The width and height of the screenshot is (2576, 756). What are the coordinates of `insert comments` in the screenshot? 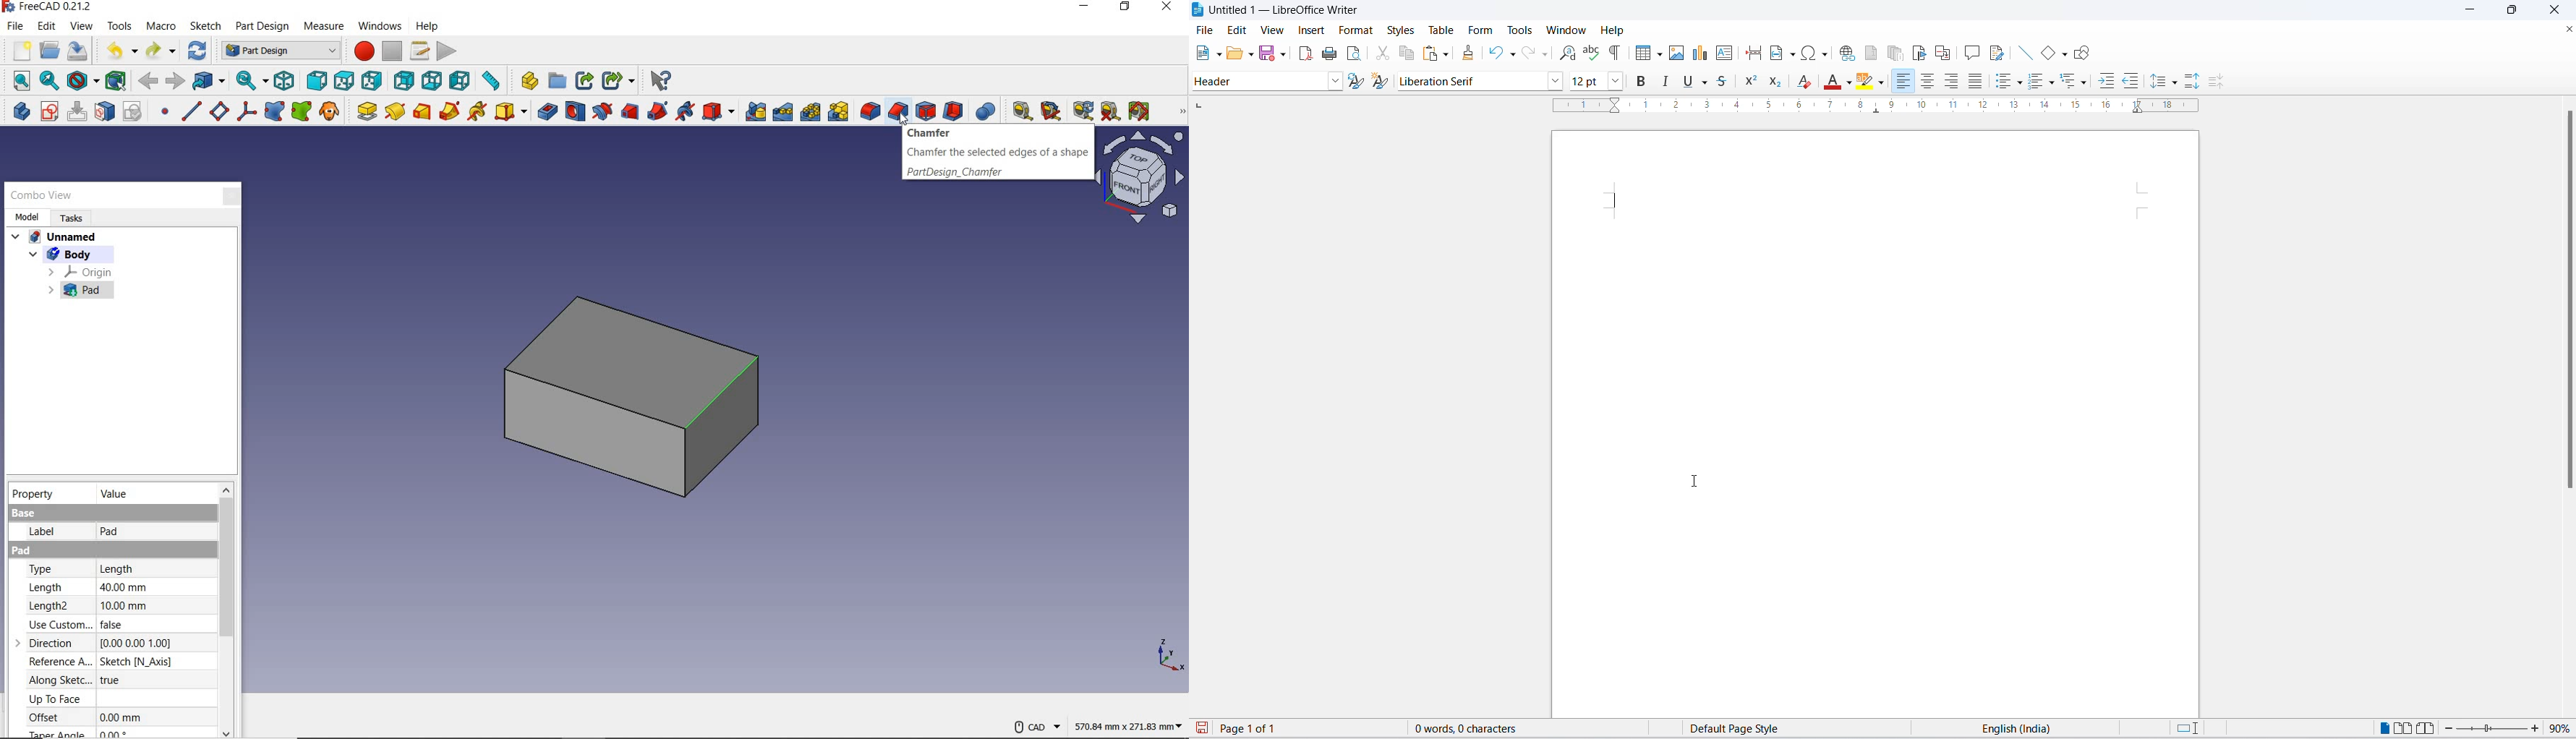 It's located at (1971, 51).